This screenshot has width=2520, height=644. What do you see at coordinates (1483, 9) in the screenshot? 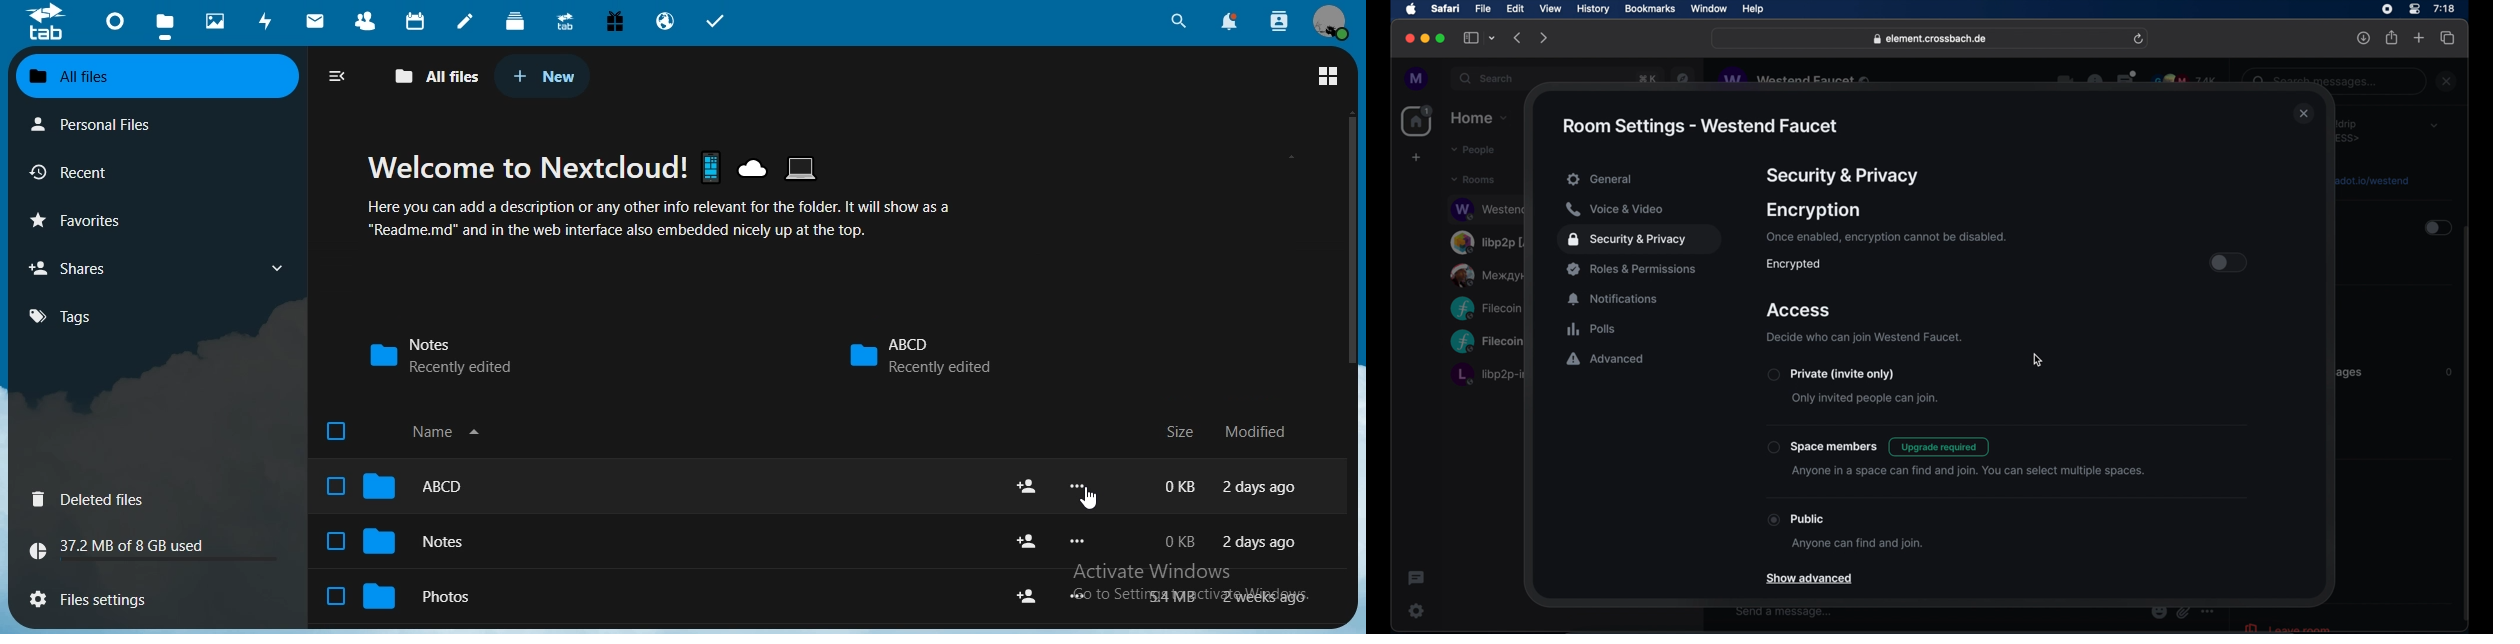
I see `file` at bounding box center [1483, 9].